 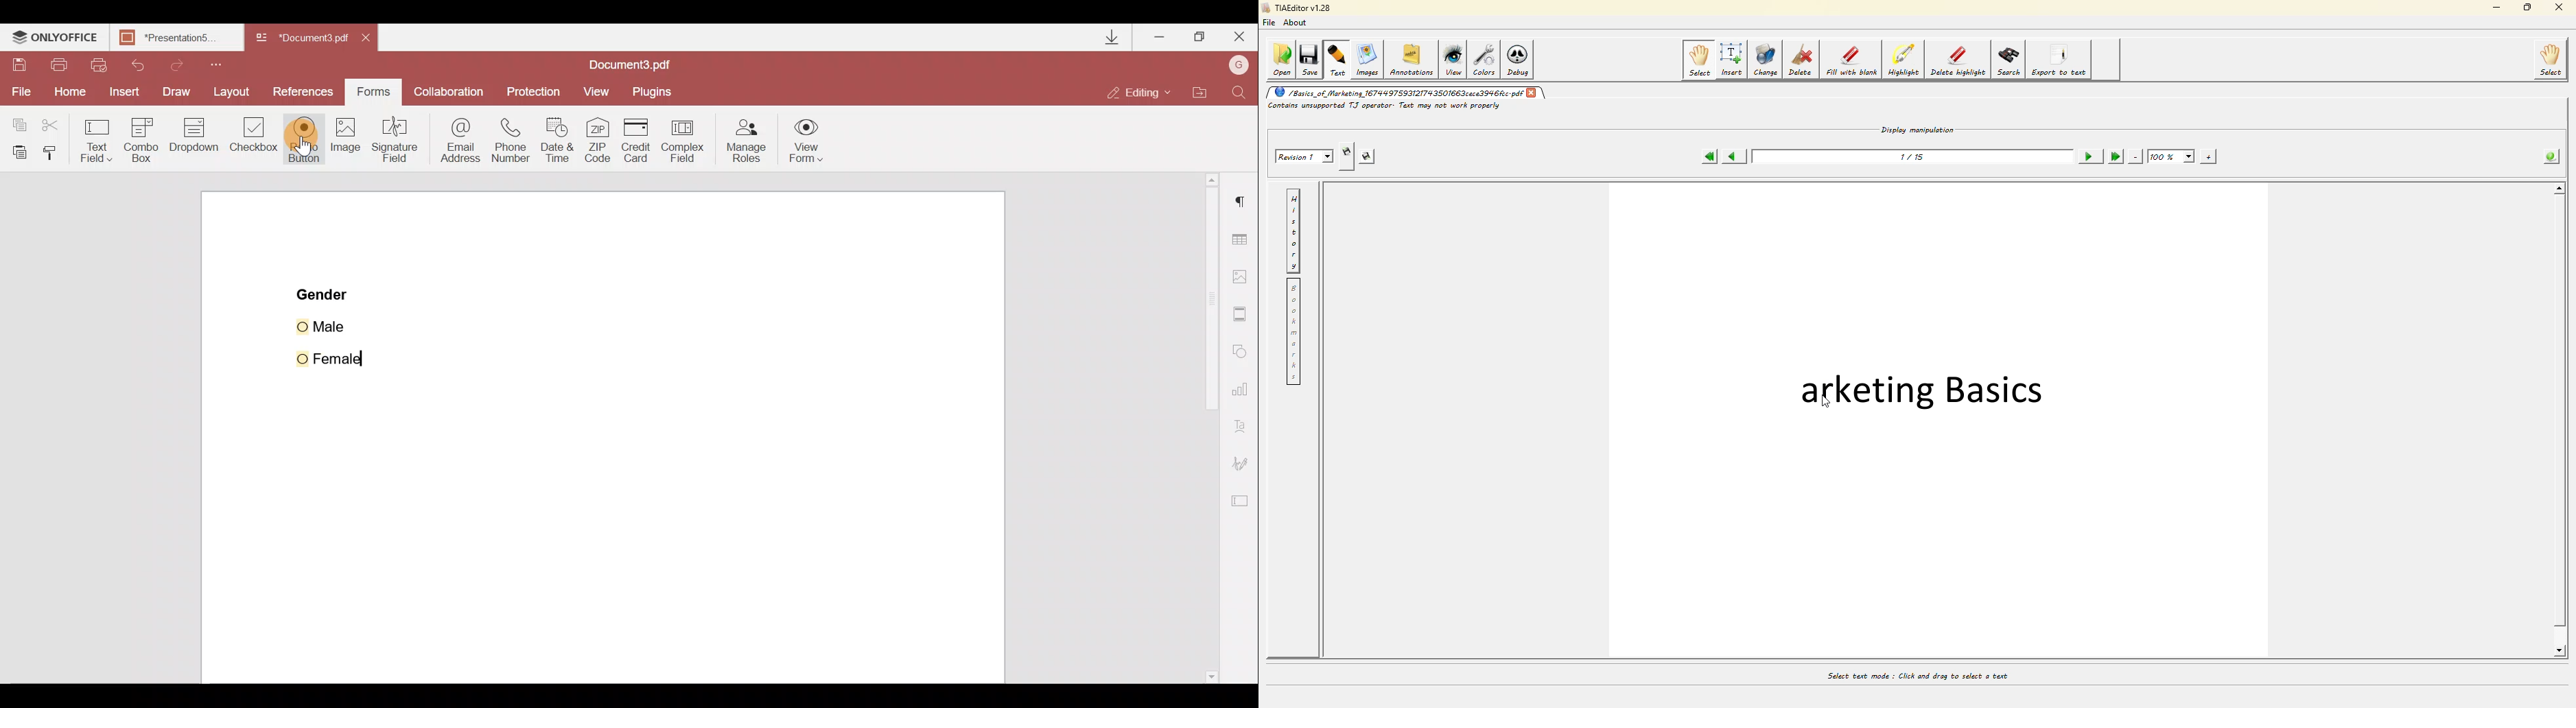 I want to click on Customize quick access toolbar, so click(x=224, y=63).